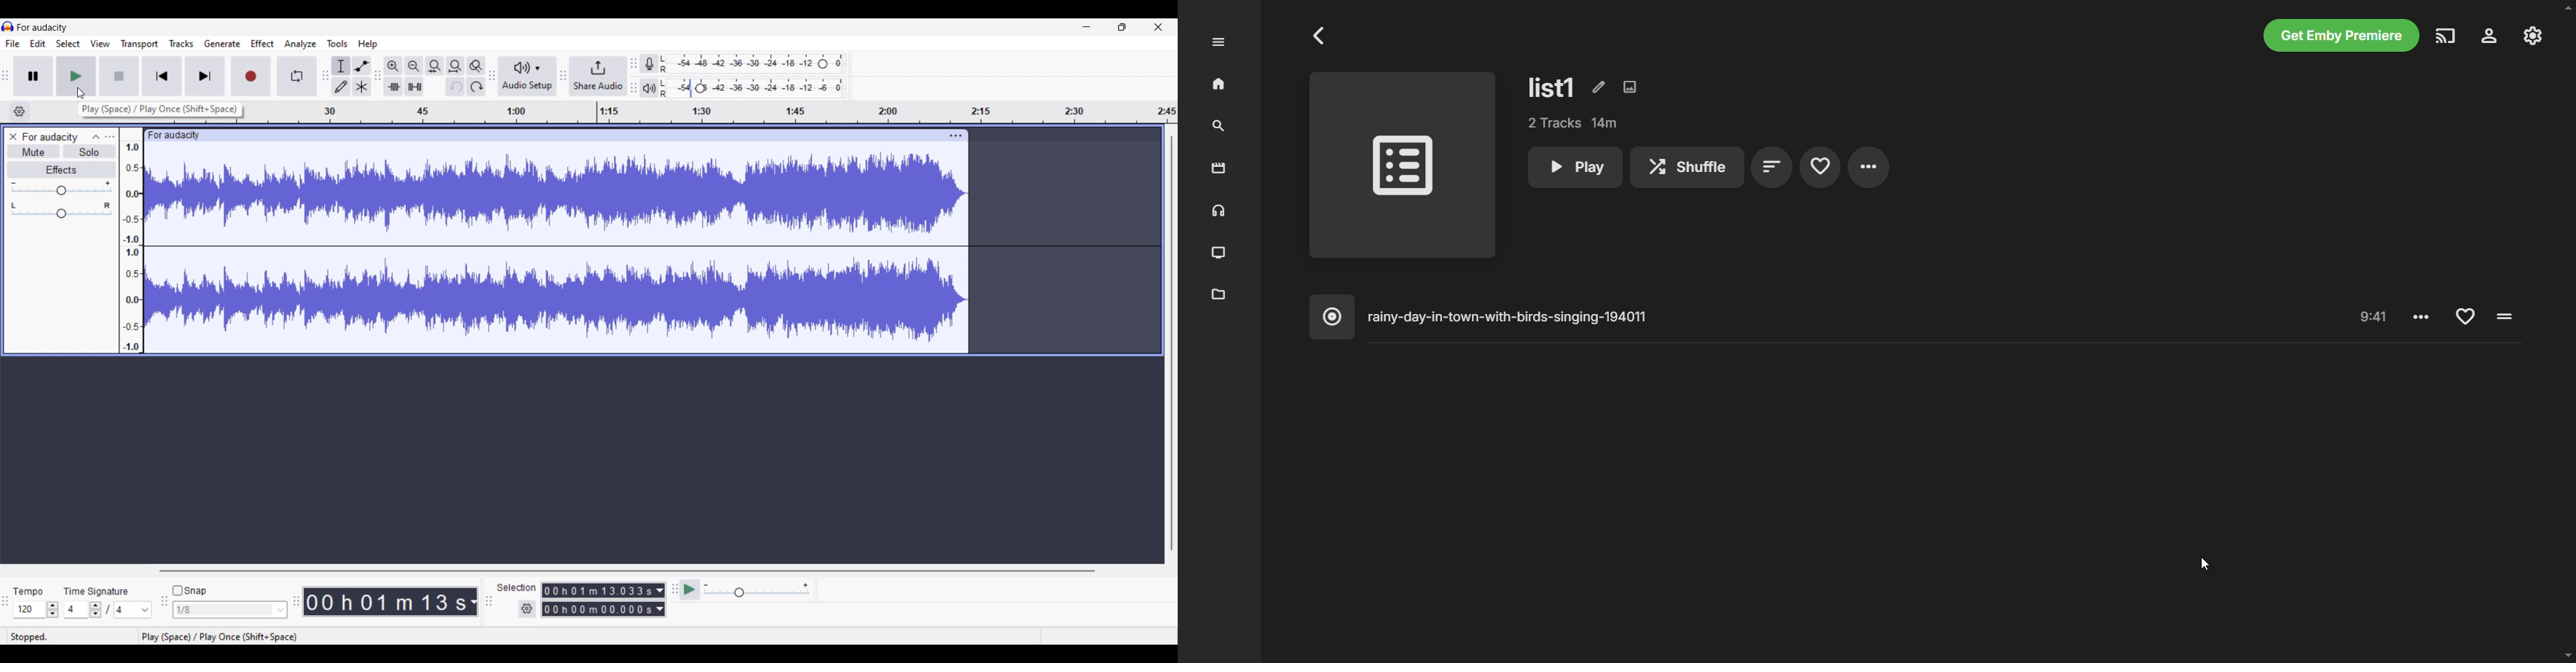  I want to click on Track settings, so click(956, 135).